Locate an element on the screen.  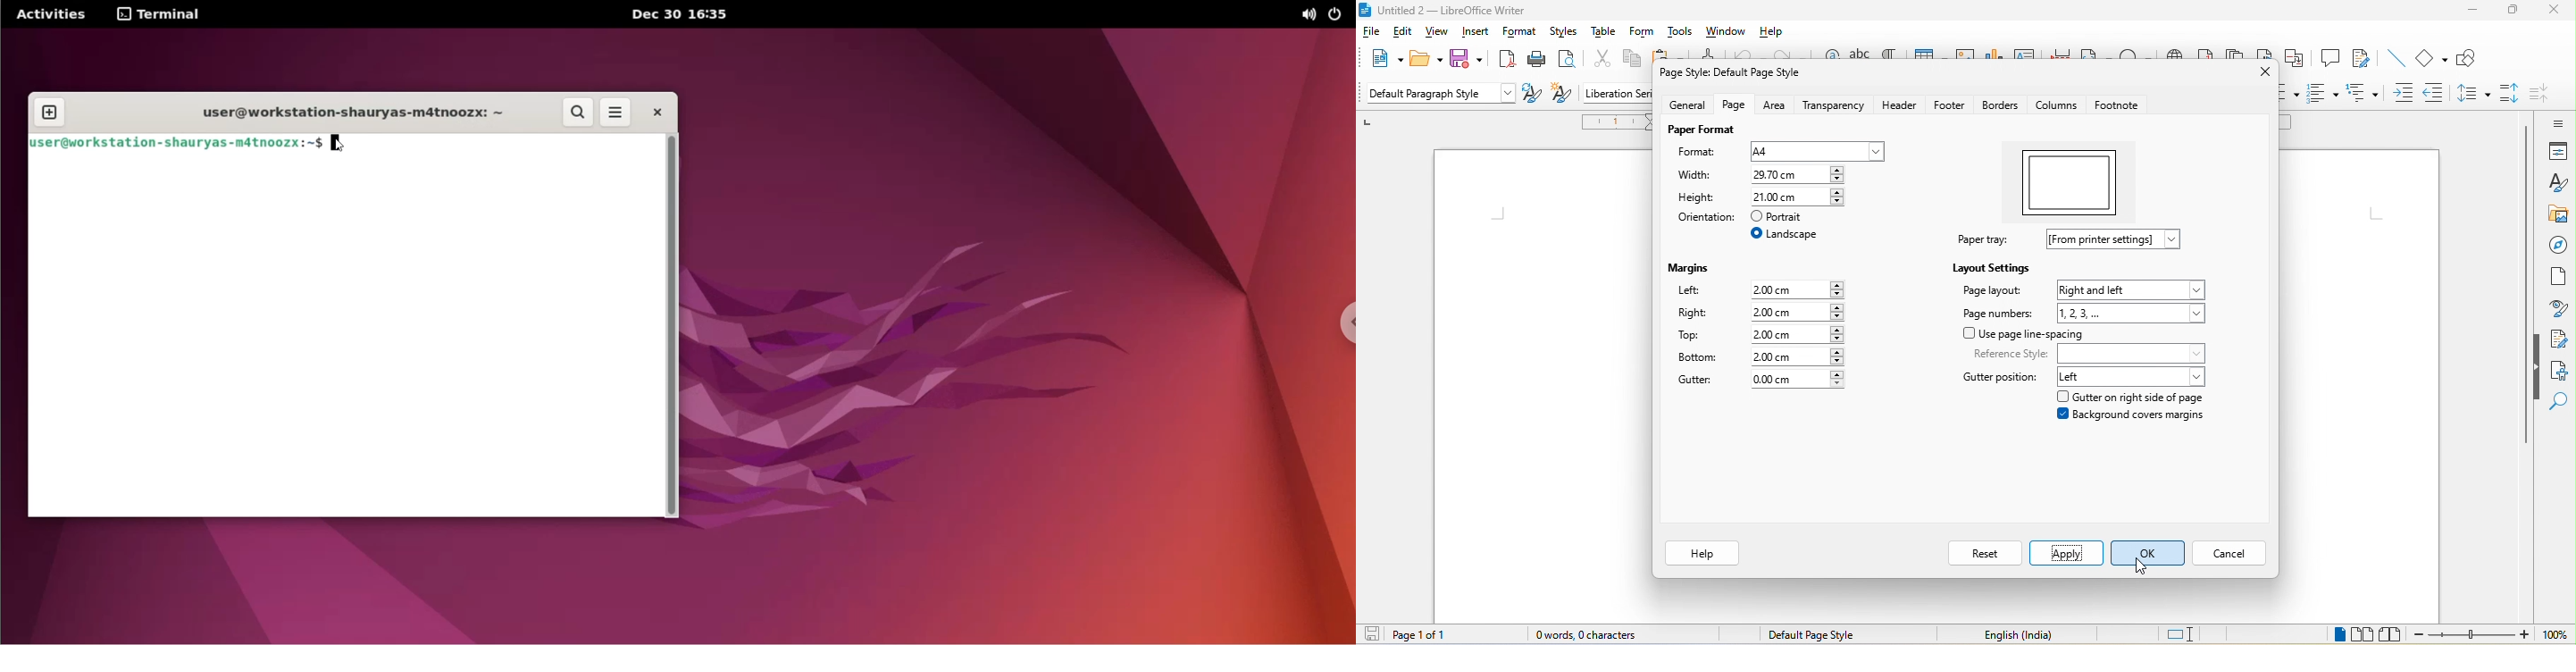
line is located at coordinates (2388, 61).